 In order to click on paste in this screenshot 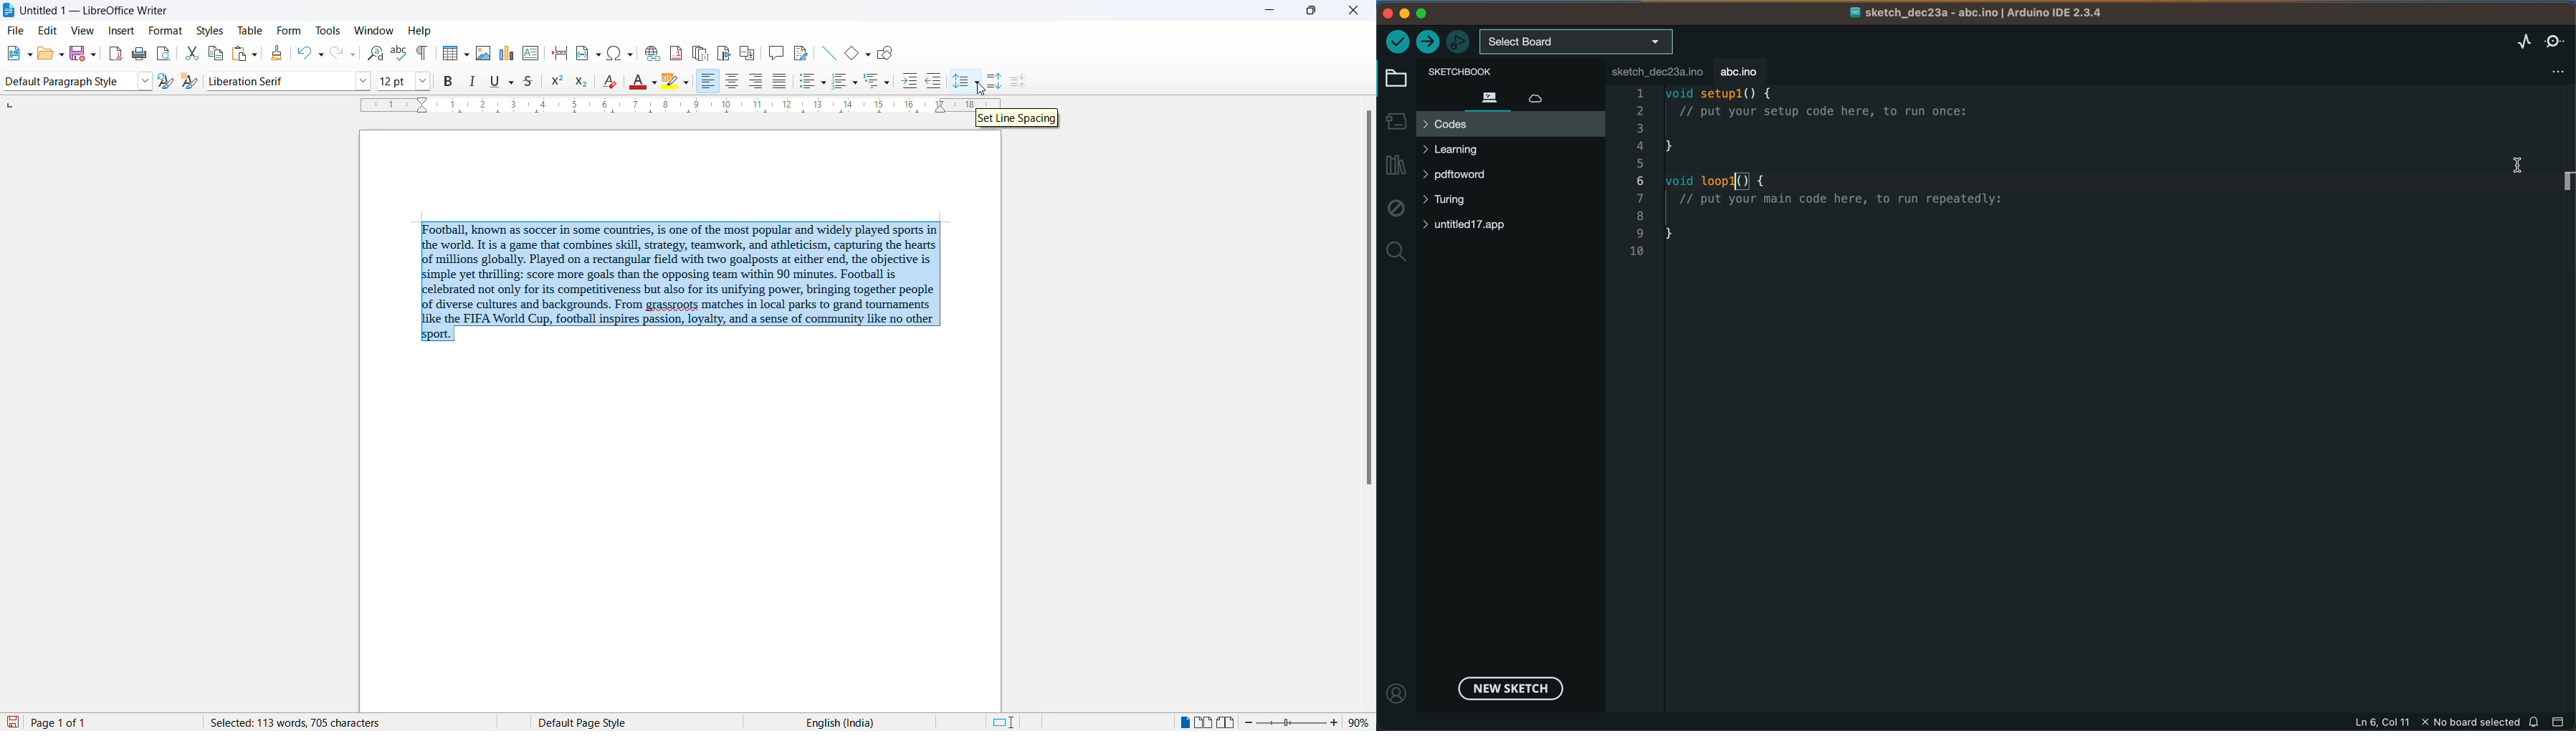, I will do `click(239, 54)`.